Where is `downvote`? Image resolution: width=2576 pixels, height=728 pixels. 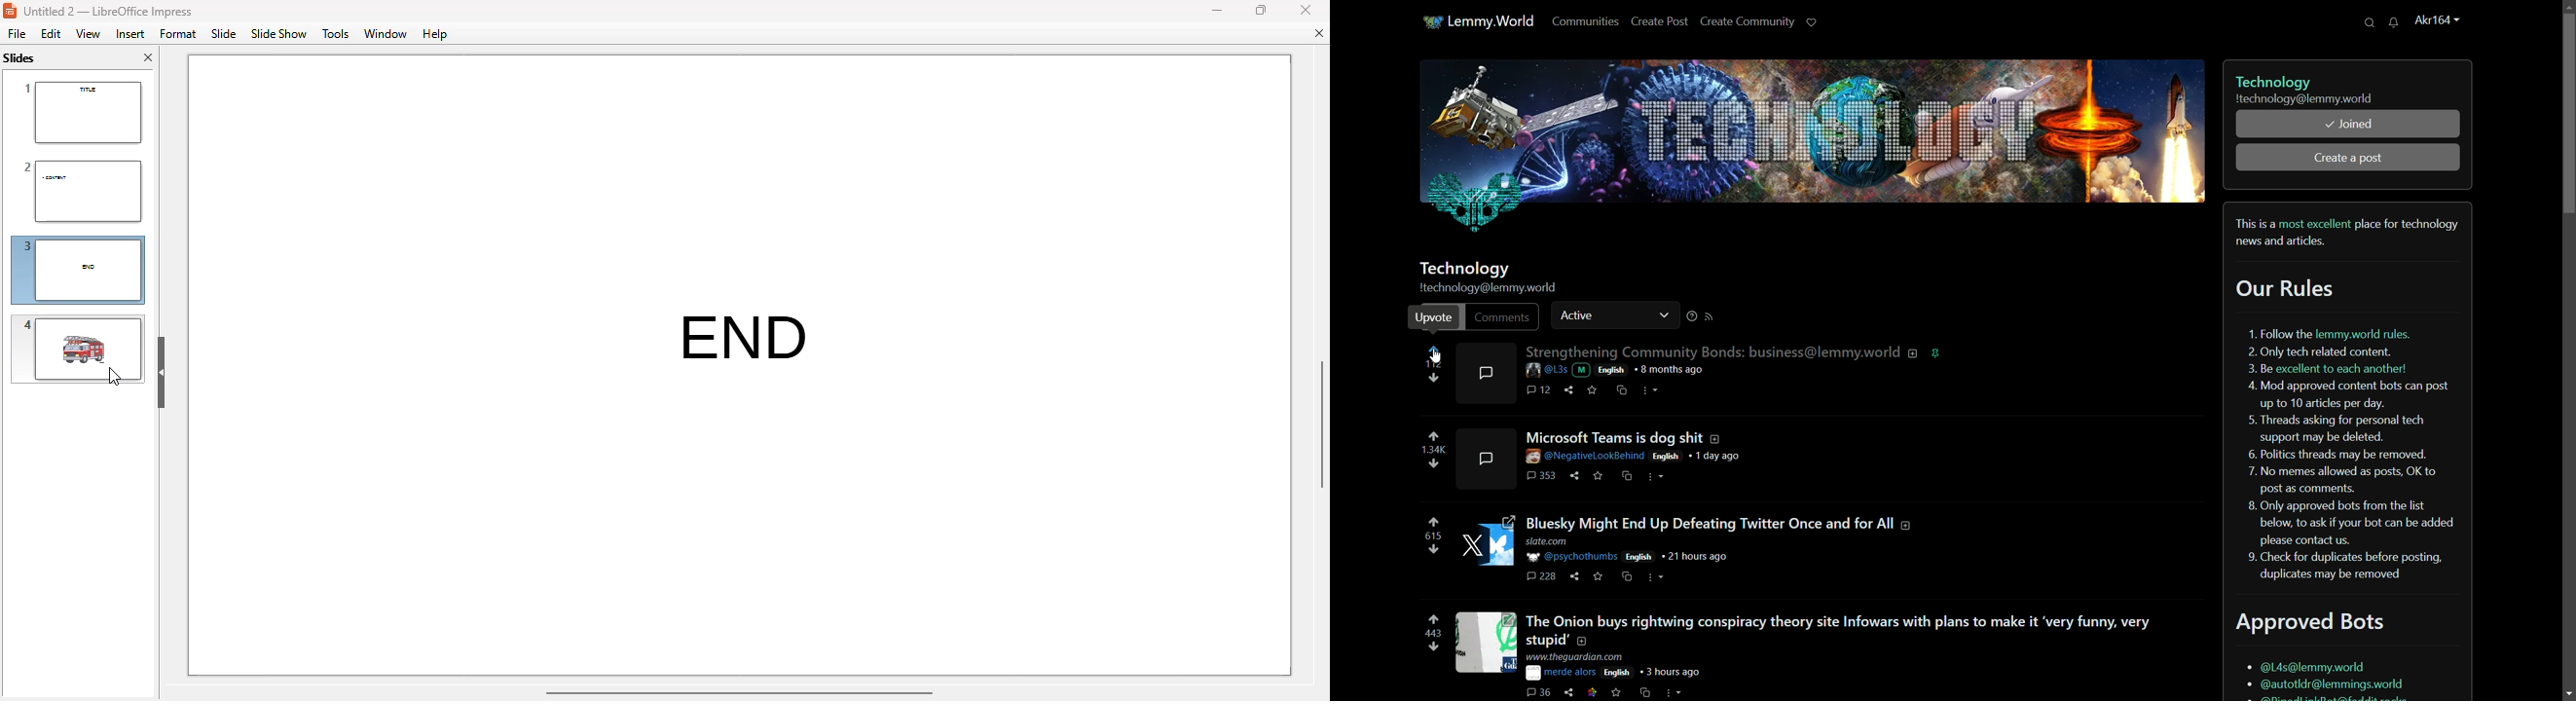 downvote is located at coordinates (1434, 378).